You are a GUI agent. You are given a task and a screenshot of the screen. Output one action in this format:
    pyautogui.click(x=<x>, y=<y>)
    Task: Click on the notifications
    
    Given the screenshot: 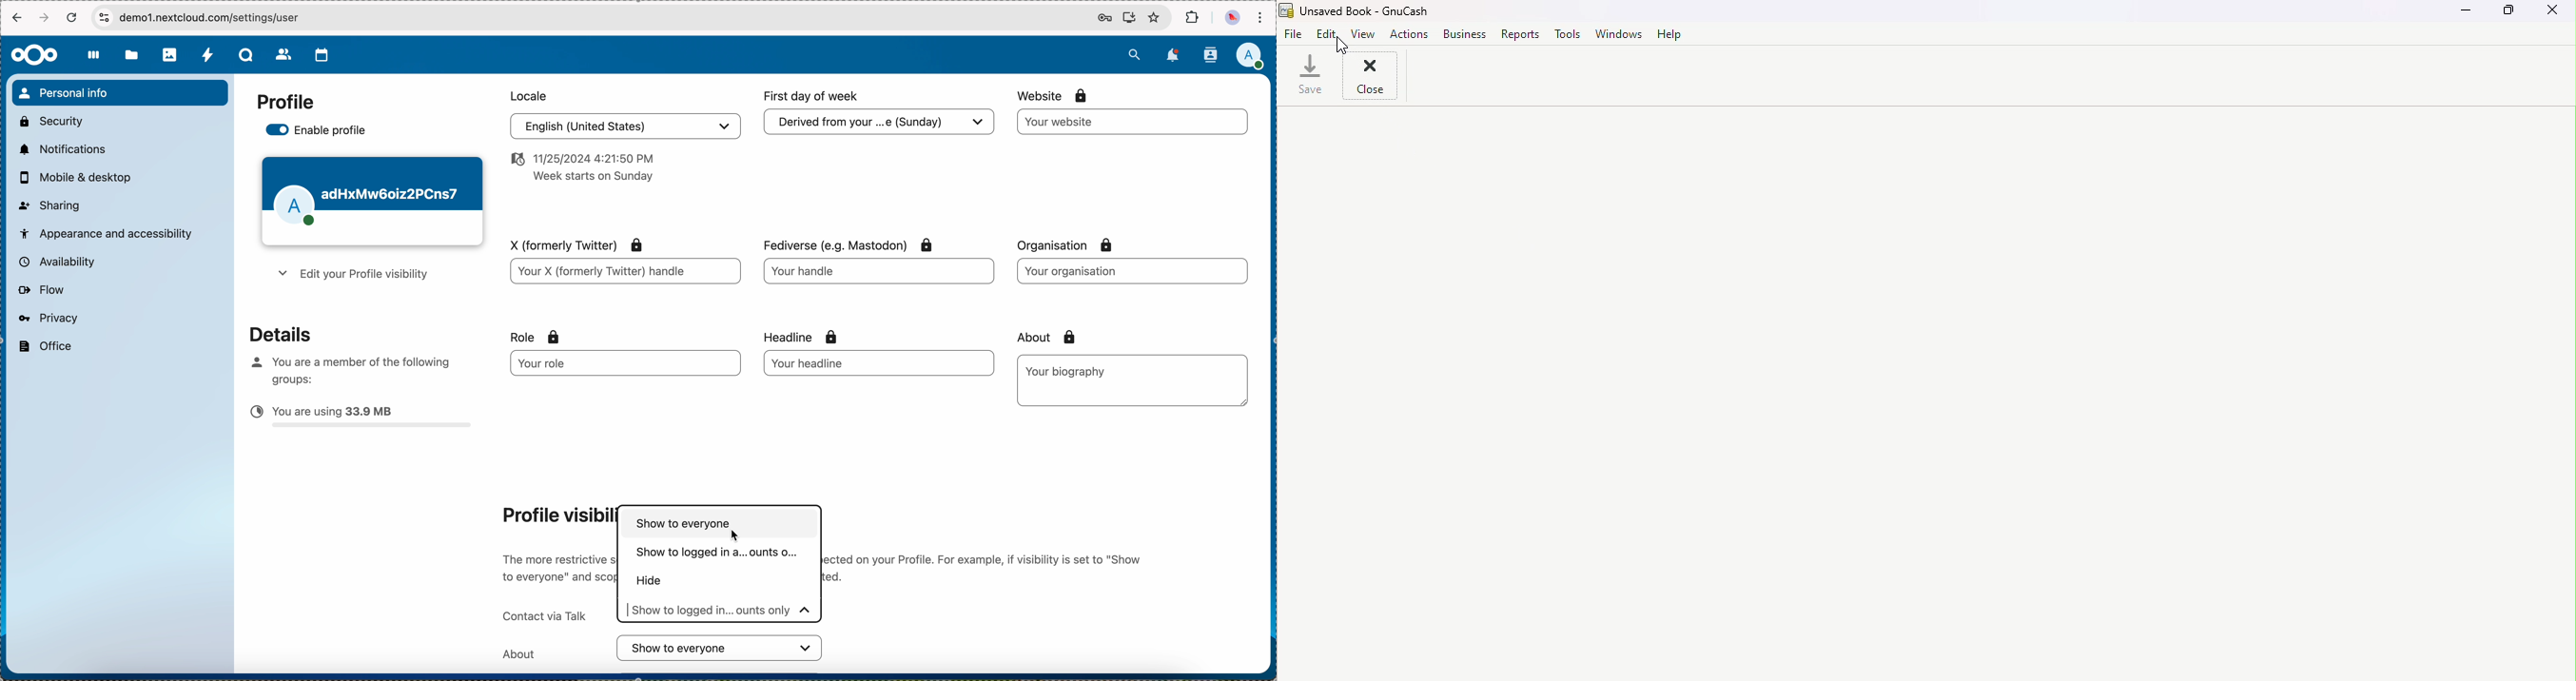 What is the action you would take?
    pyautogui.click(x=60, y=149)
    